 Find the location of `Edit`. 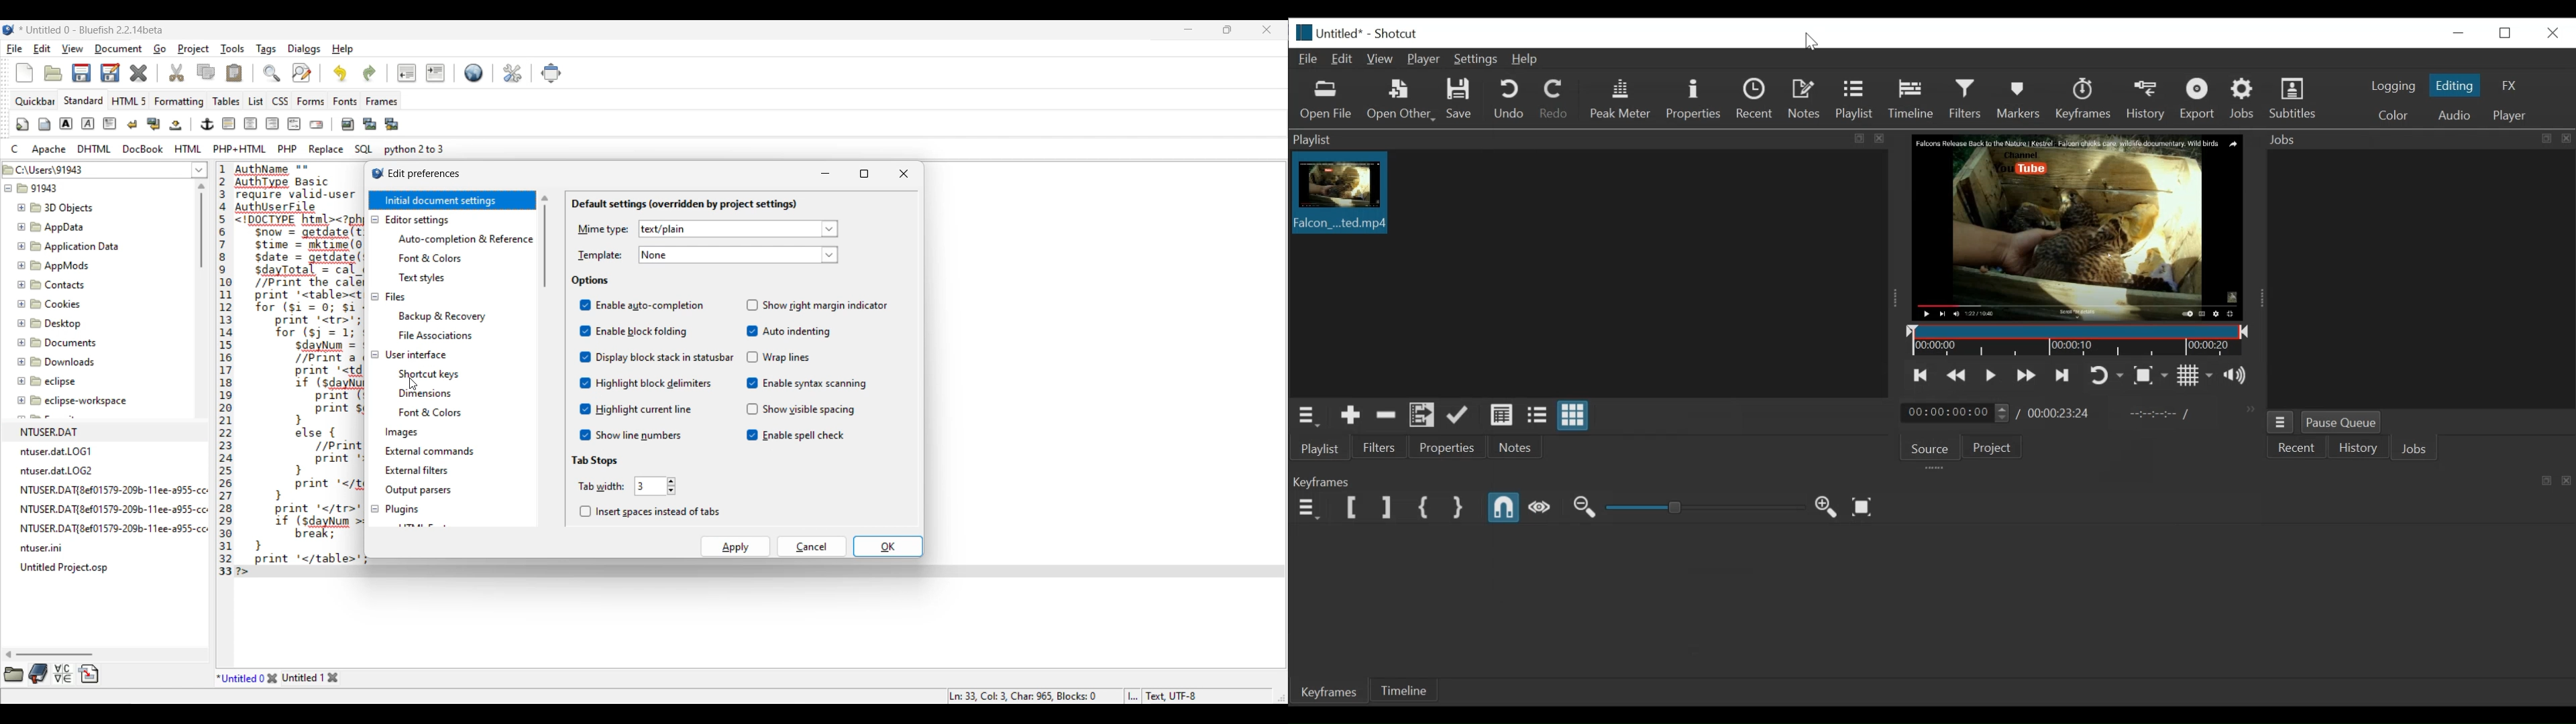

Edit is located at coordinates (1344, 59).